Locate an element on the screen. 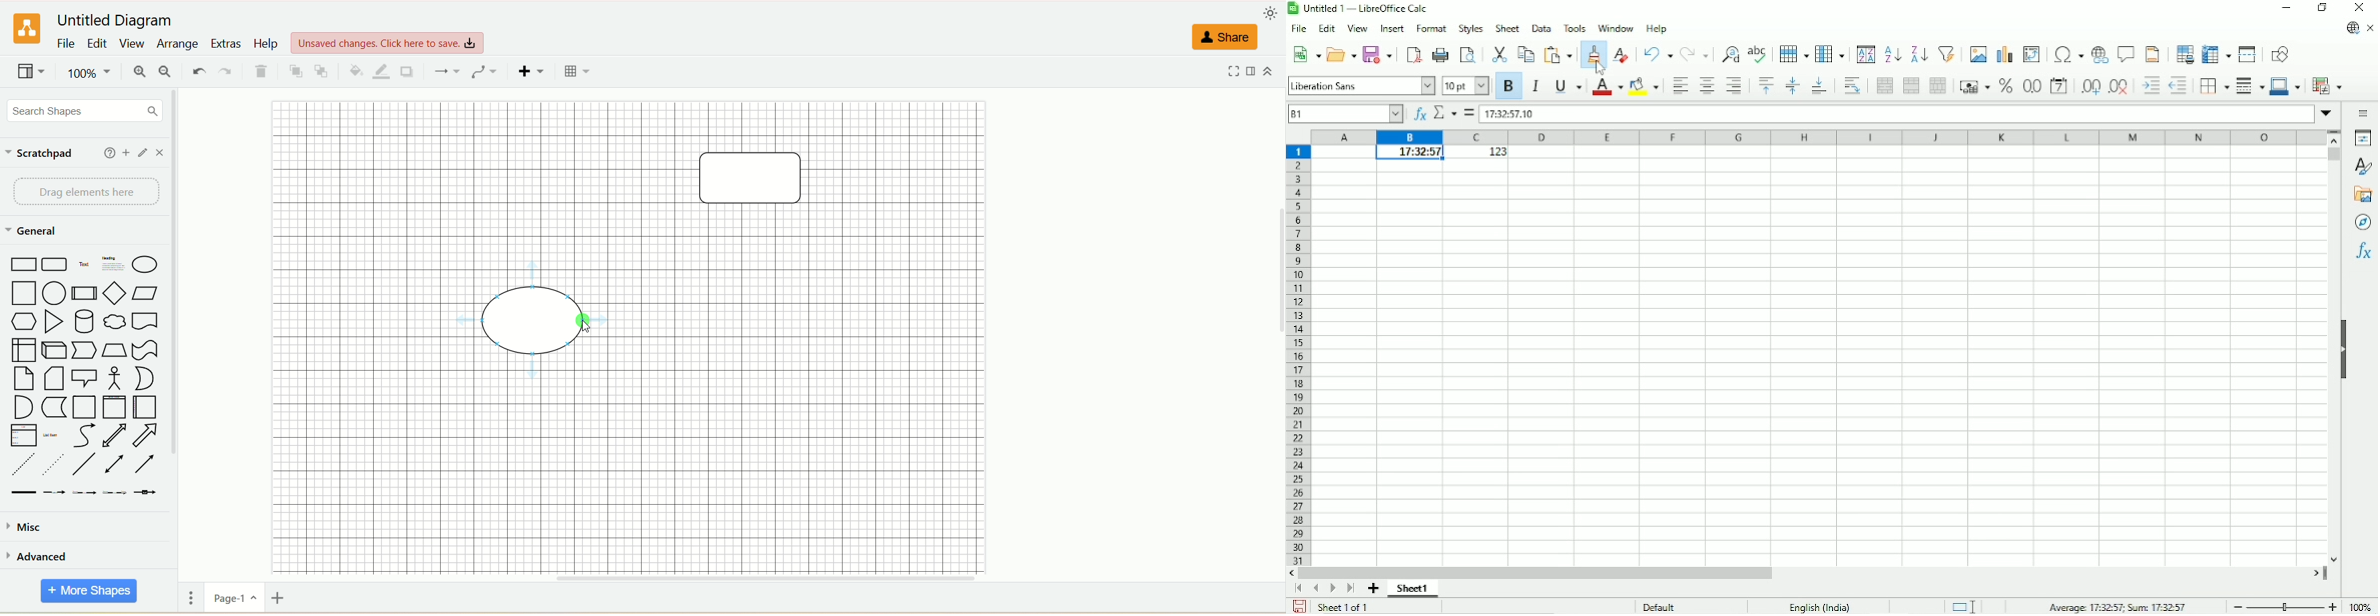  Cell name is located at coordinates (1345, 113).